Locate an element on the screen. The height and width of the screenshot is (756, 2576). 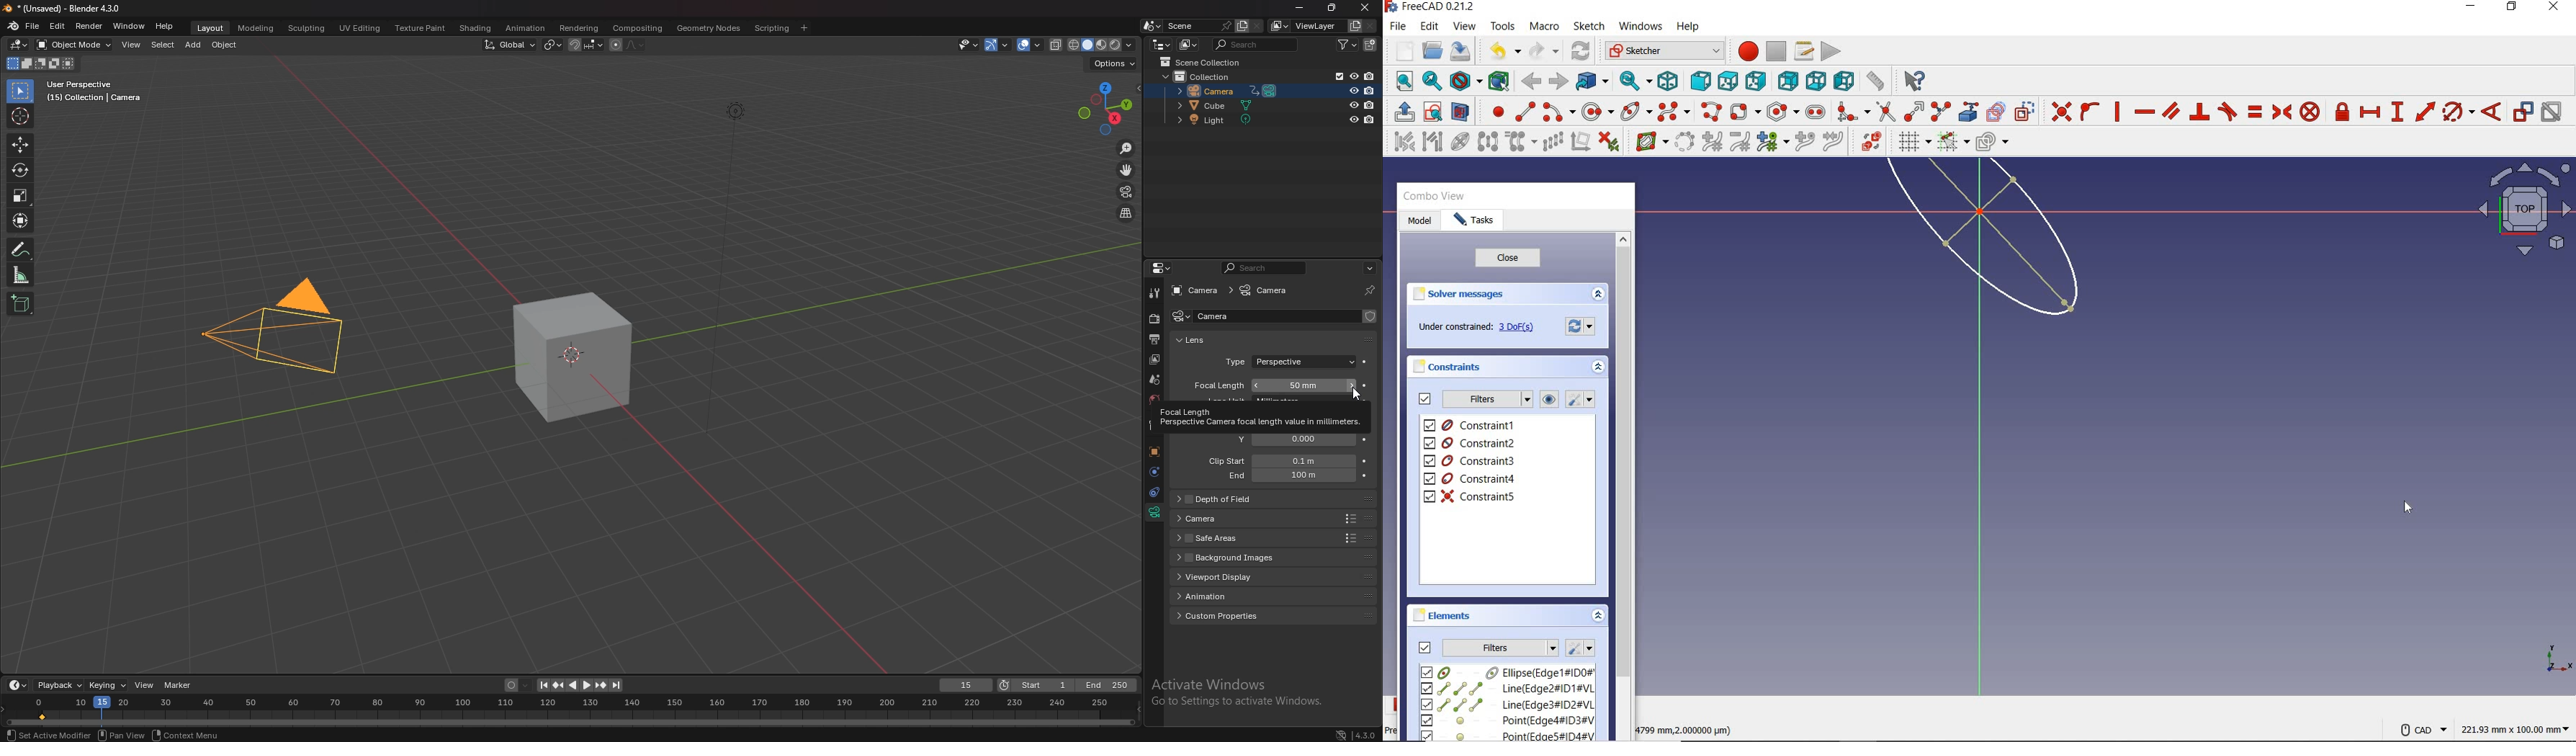
bottom is located at coordinates (1816, 79).